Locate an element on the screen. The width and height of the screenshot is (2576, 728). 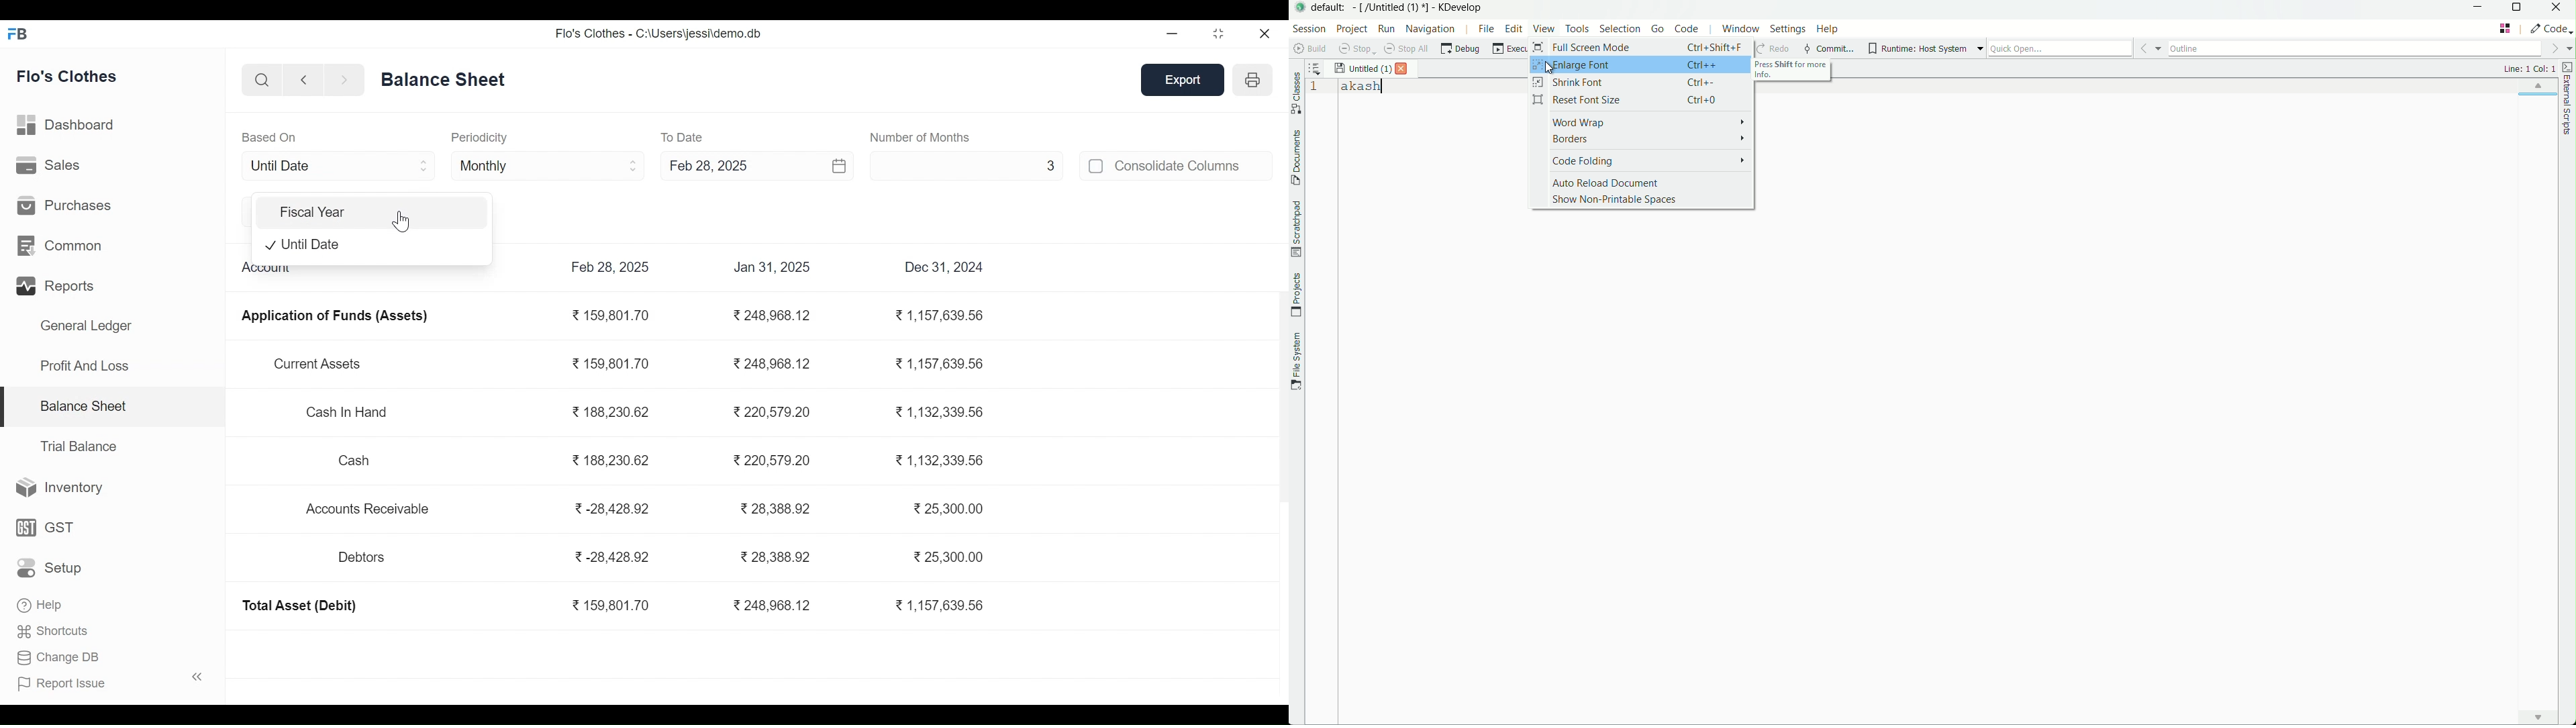
print is located at coordinates (1254, 79).